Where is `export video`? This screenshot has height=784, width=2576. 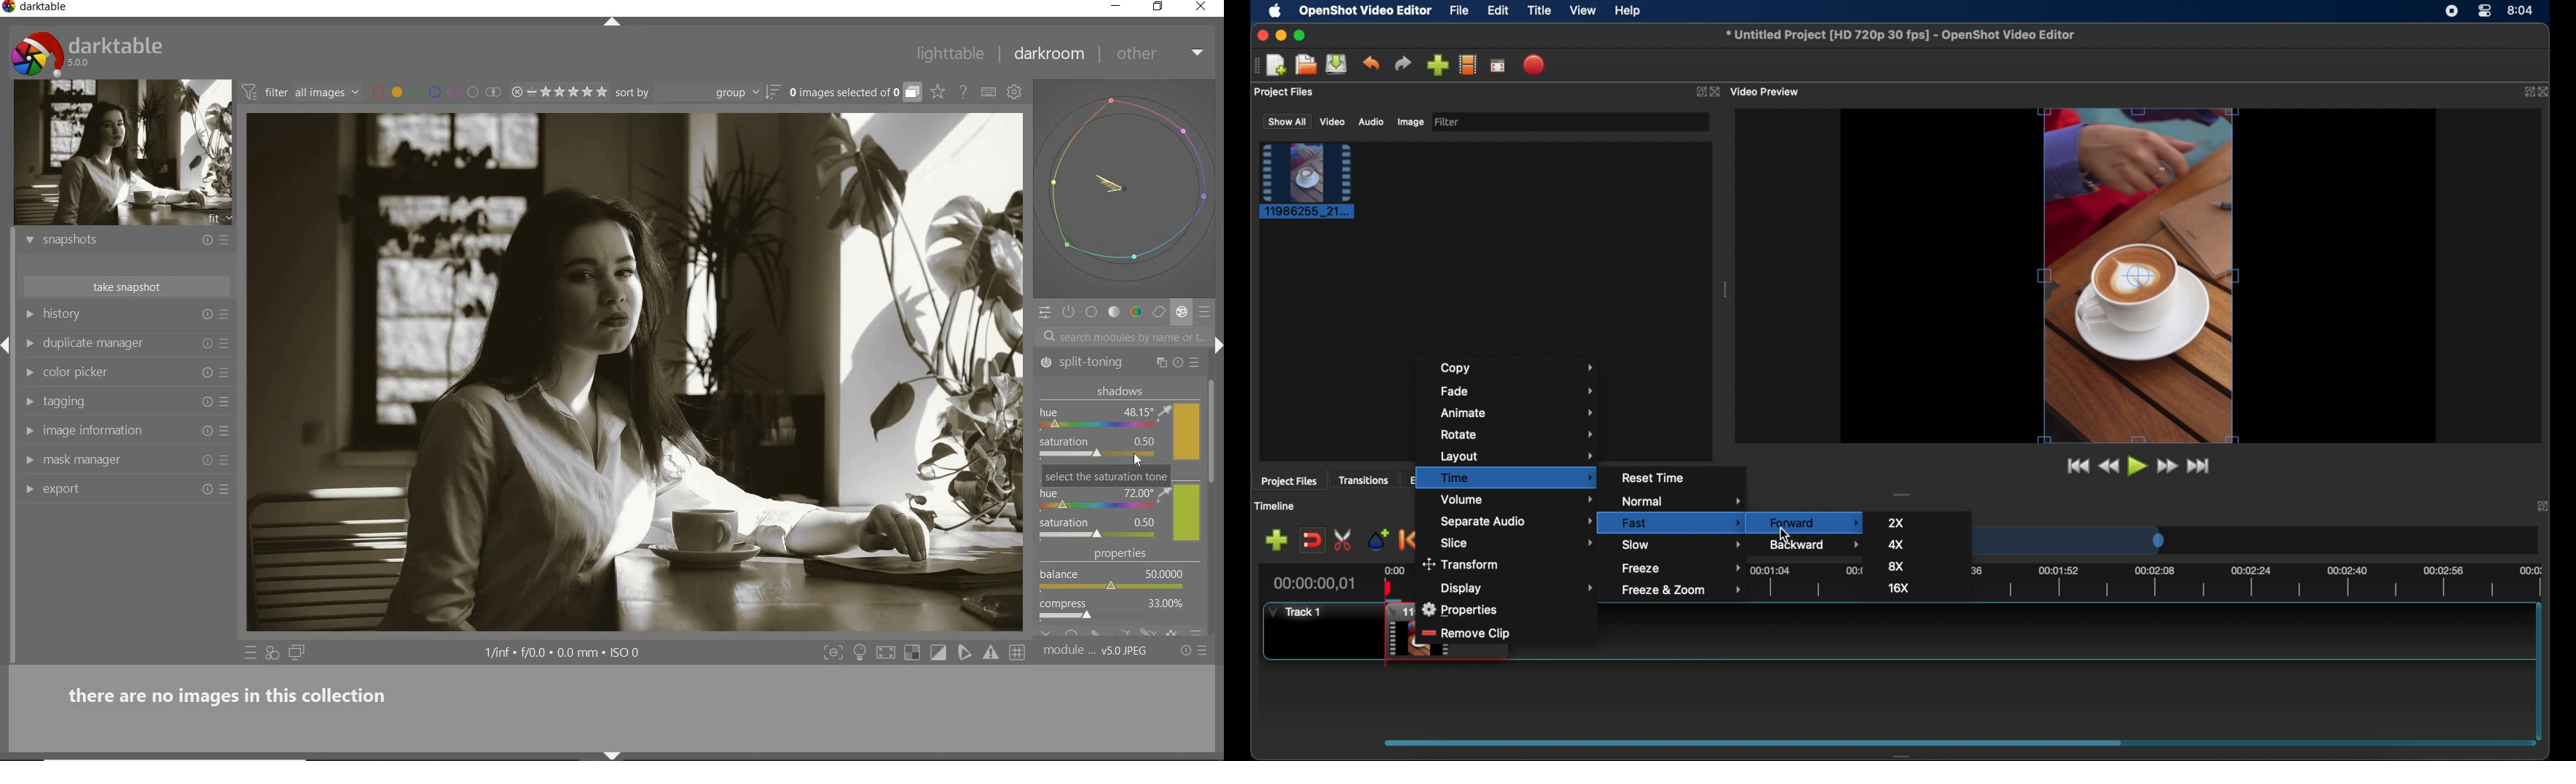 export video is located at coordinates (1535, 65).